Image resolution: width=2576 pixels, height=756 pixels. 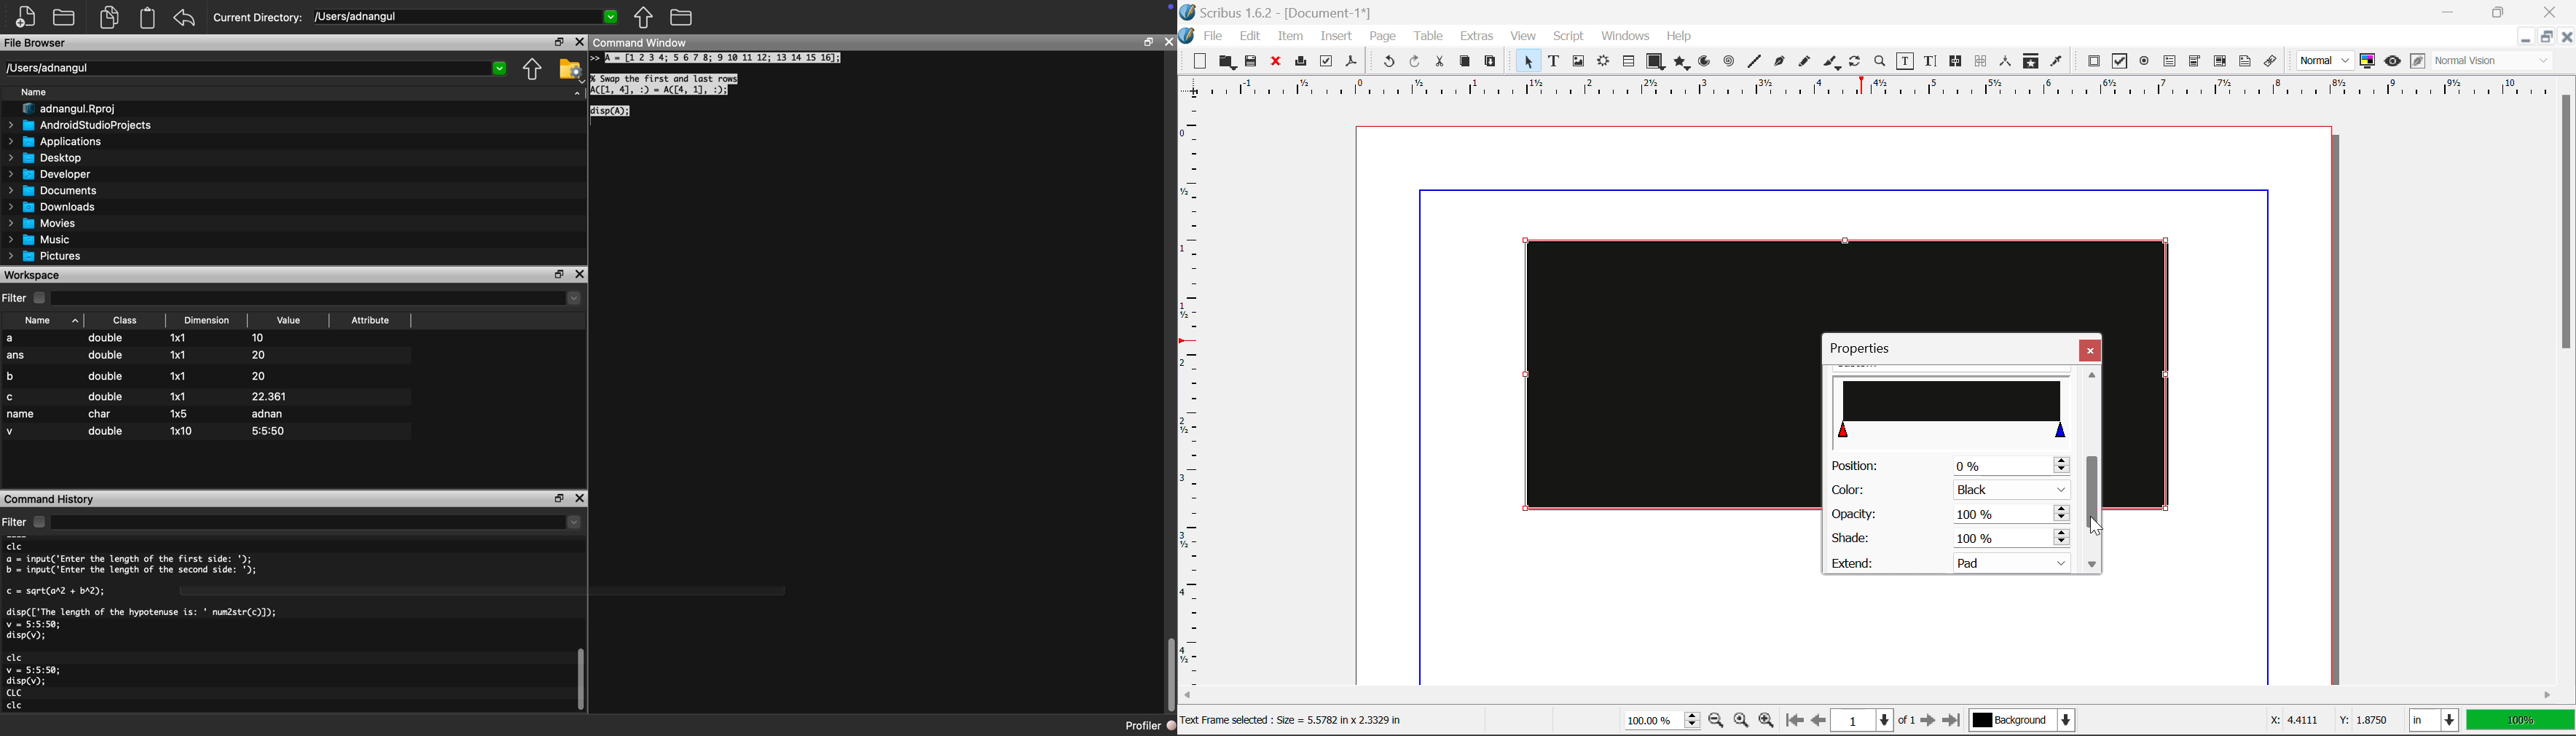 What do you see at coordinates (2144, 63) in the screenshot?
I see `PDF Radio Button` at bounding box center [2144, 63].